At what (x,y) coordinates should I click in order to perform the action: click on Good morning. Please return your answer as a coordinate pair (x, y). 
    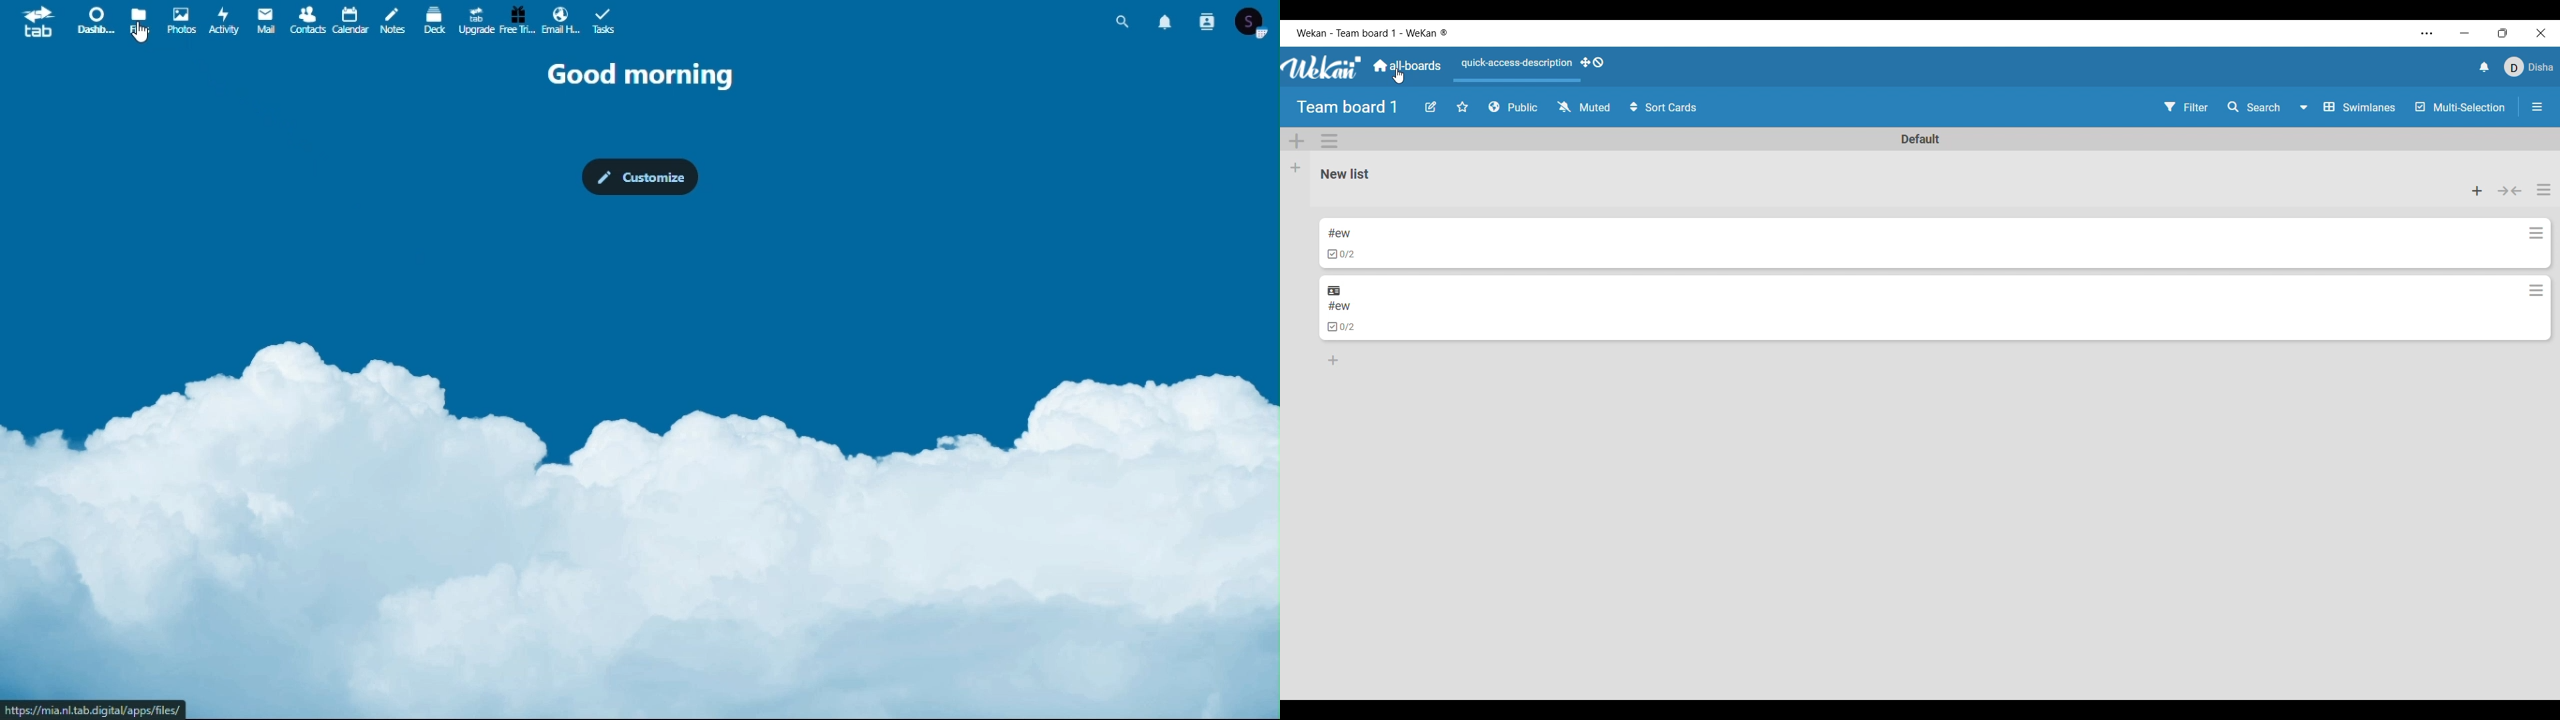
    Looking at the image, I should click on (639, 78).